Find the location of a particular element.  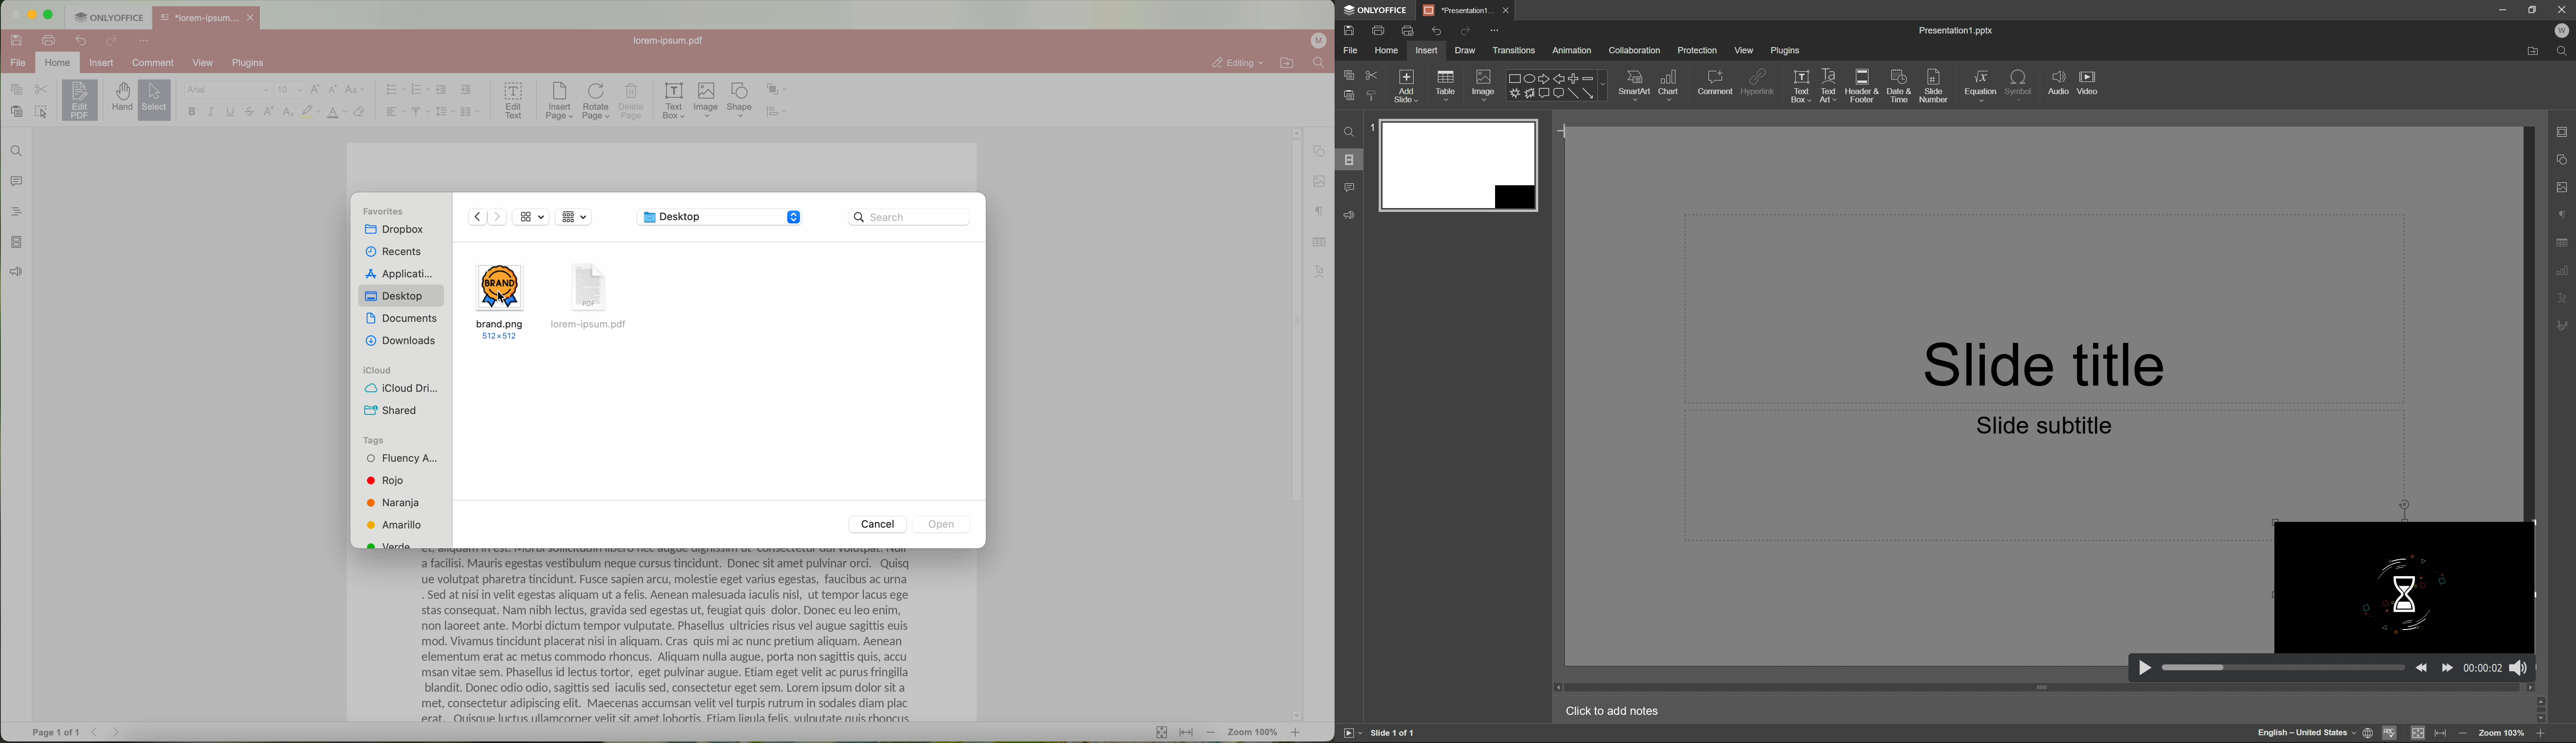

Close is located at coordinates (2562, 9).